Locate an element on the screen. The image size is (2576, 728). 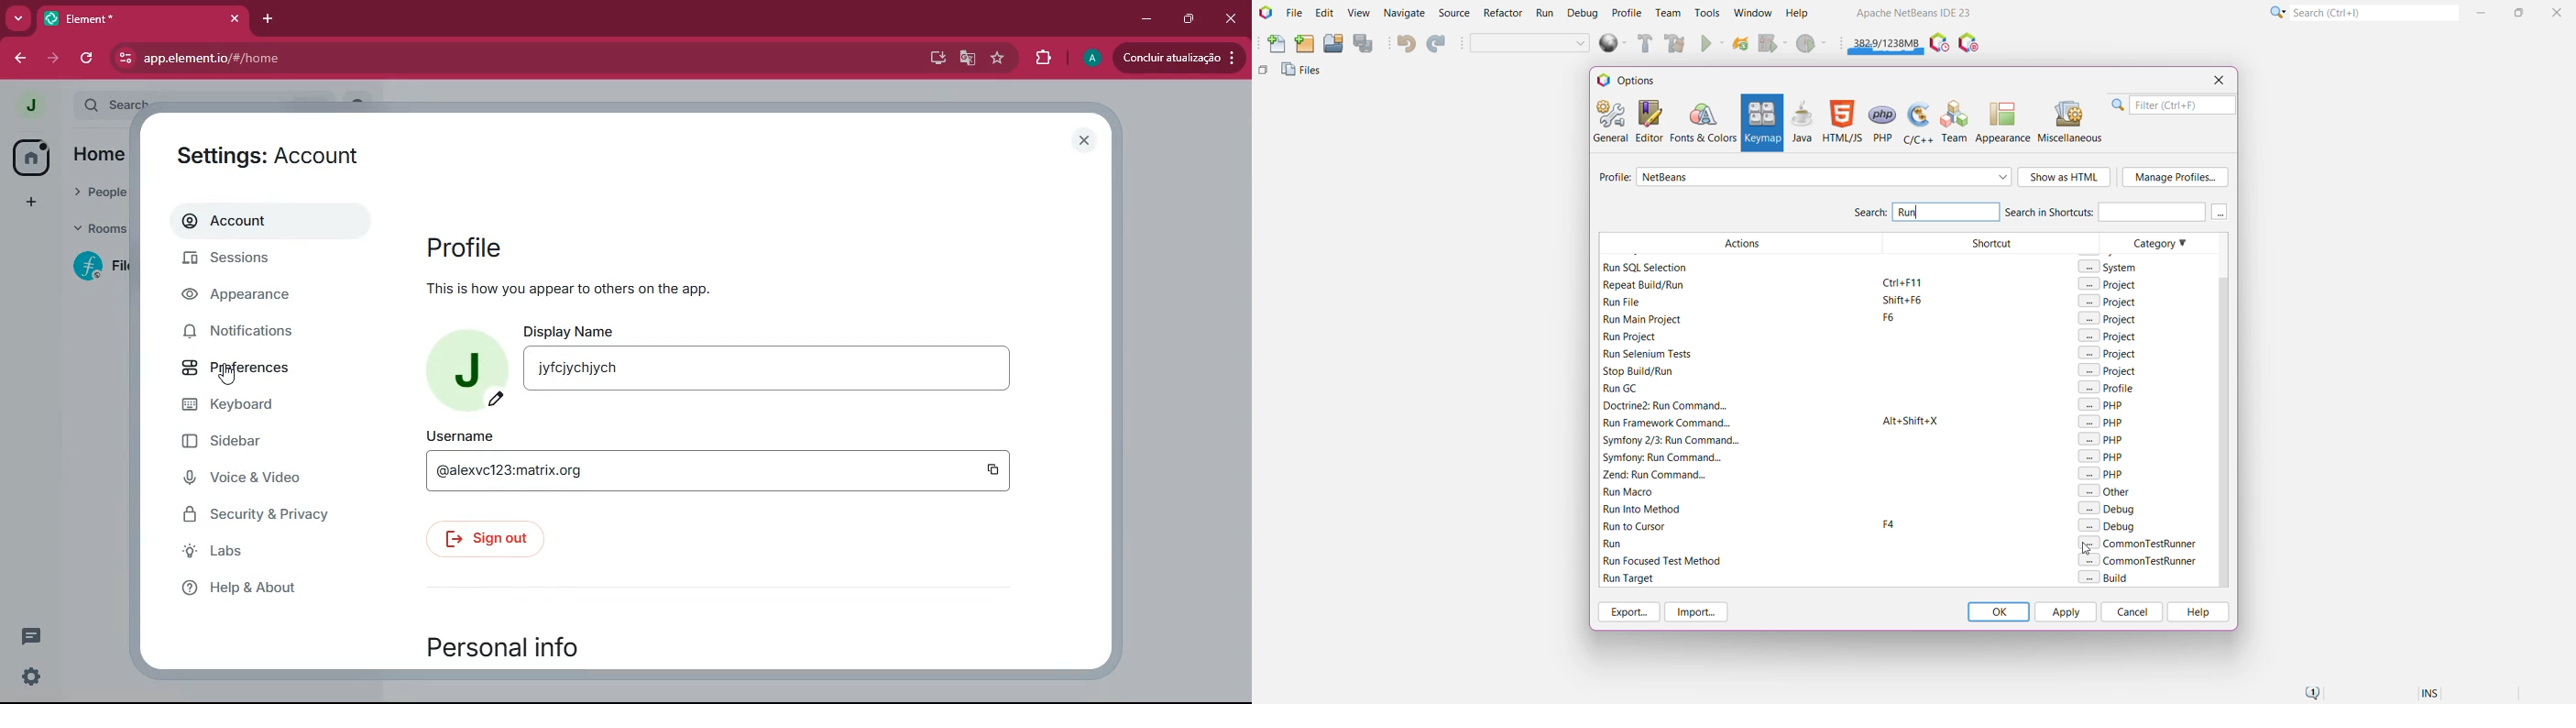
keyboard is located at coordinates (240, 406).